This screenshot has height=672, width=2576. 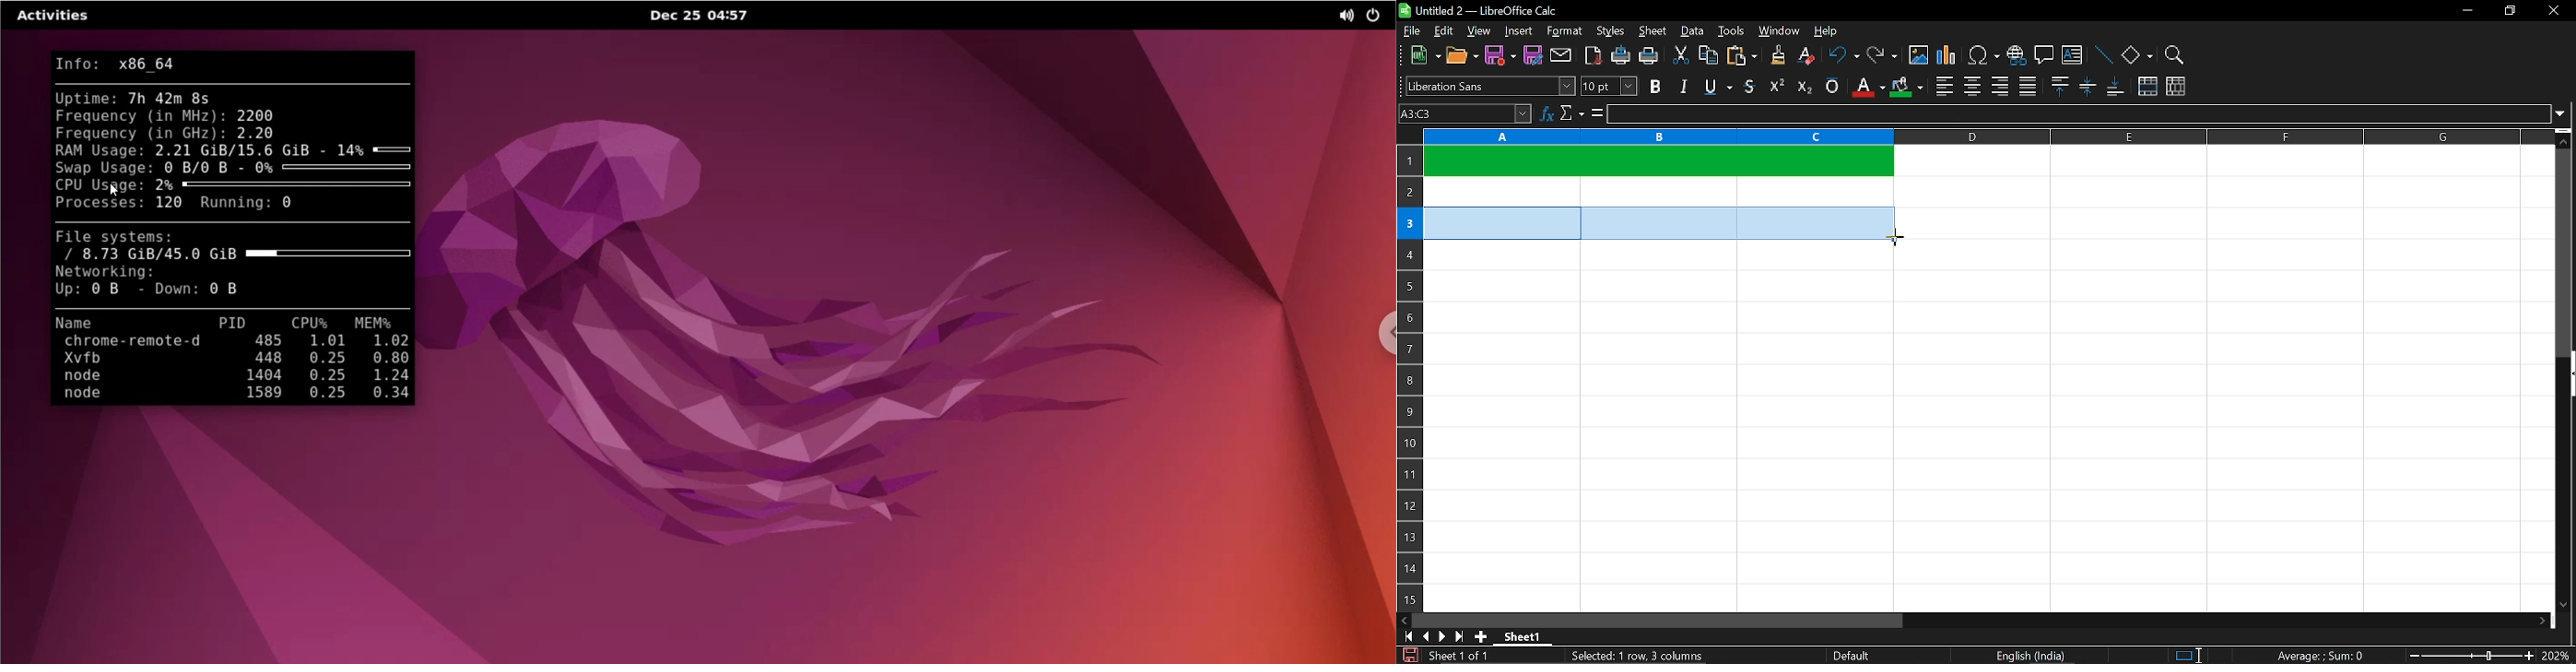 What do you see at coordinates (1683, 86) in the screenshot?
I see `italic` at bounding box center [1683, 86].